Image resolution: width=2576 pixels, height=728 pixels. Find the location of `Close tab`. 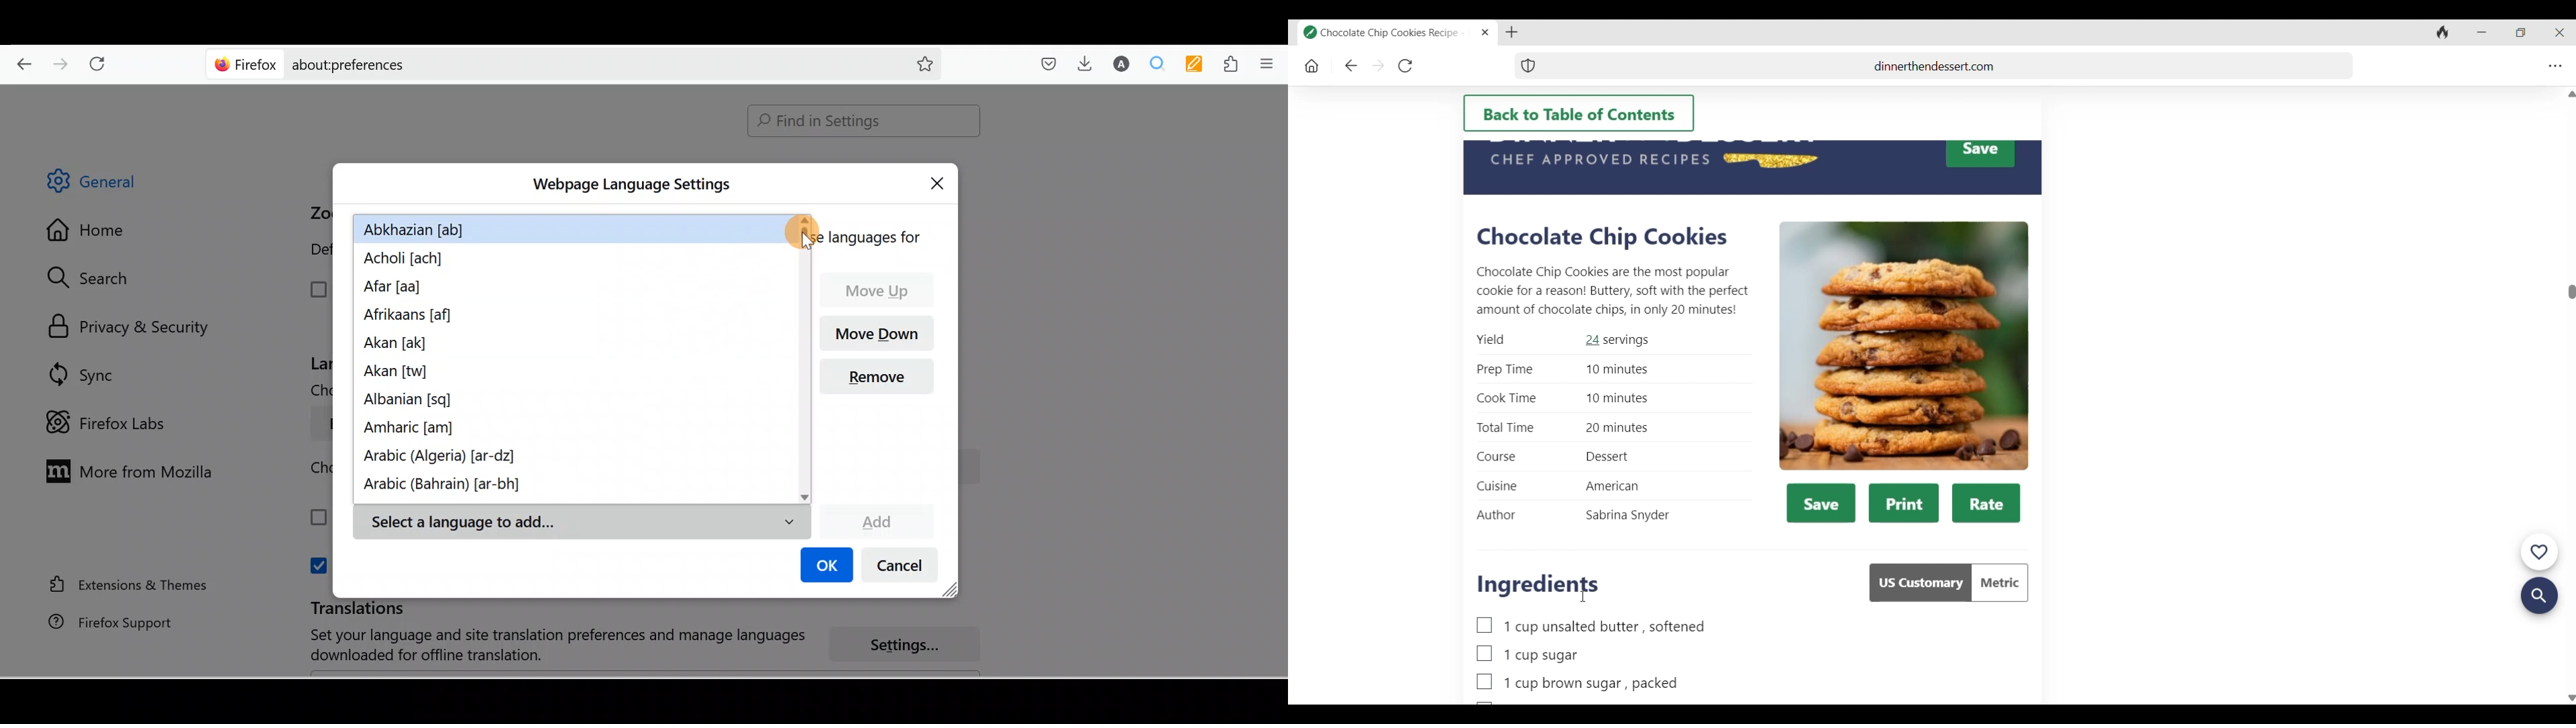

Close tab is located at coordinates (1486, 33).